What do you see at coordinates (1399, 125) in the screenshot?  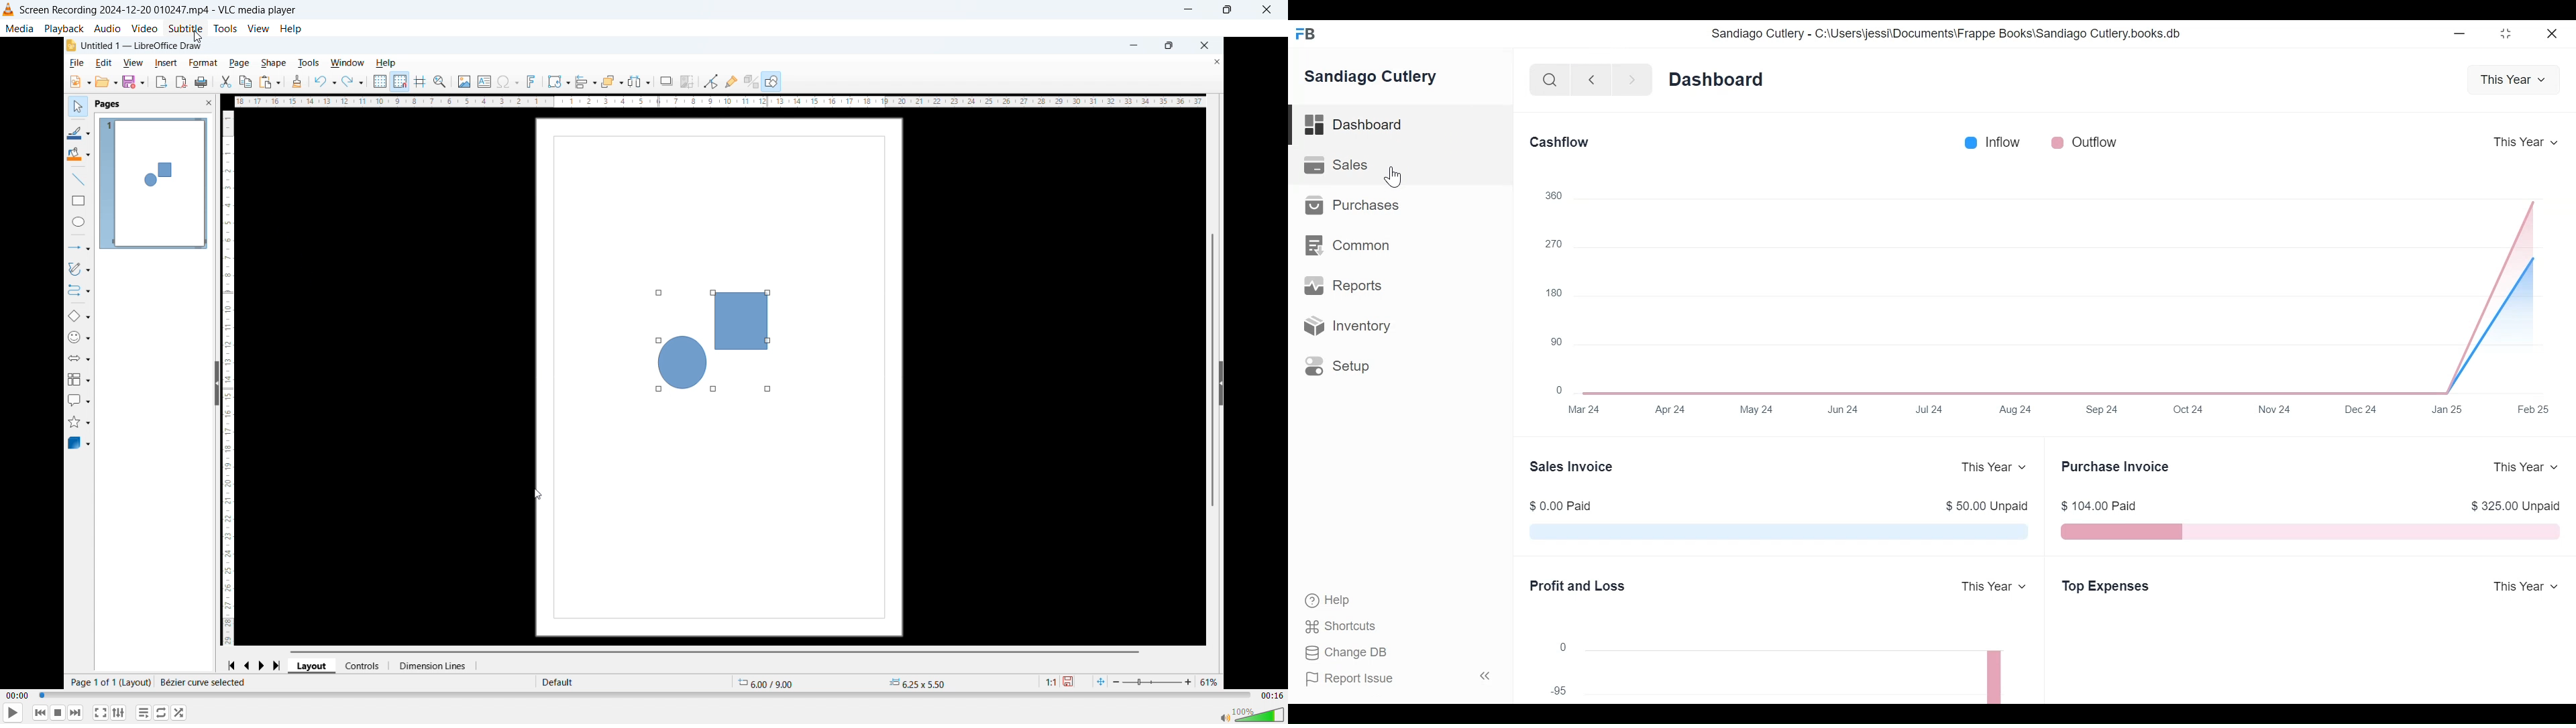 I see `Dashboard` at bounding box center [1399, 125].